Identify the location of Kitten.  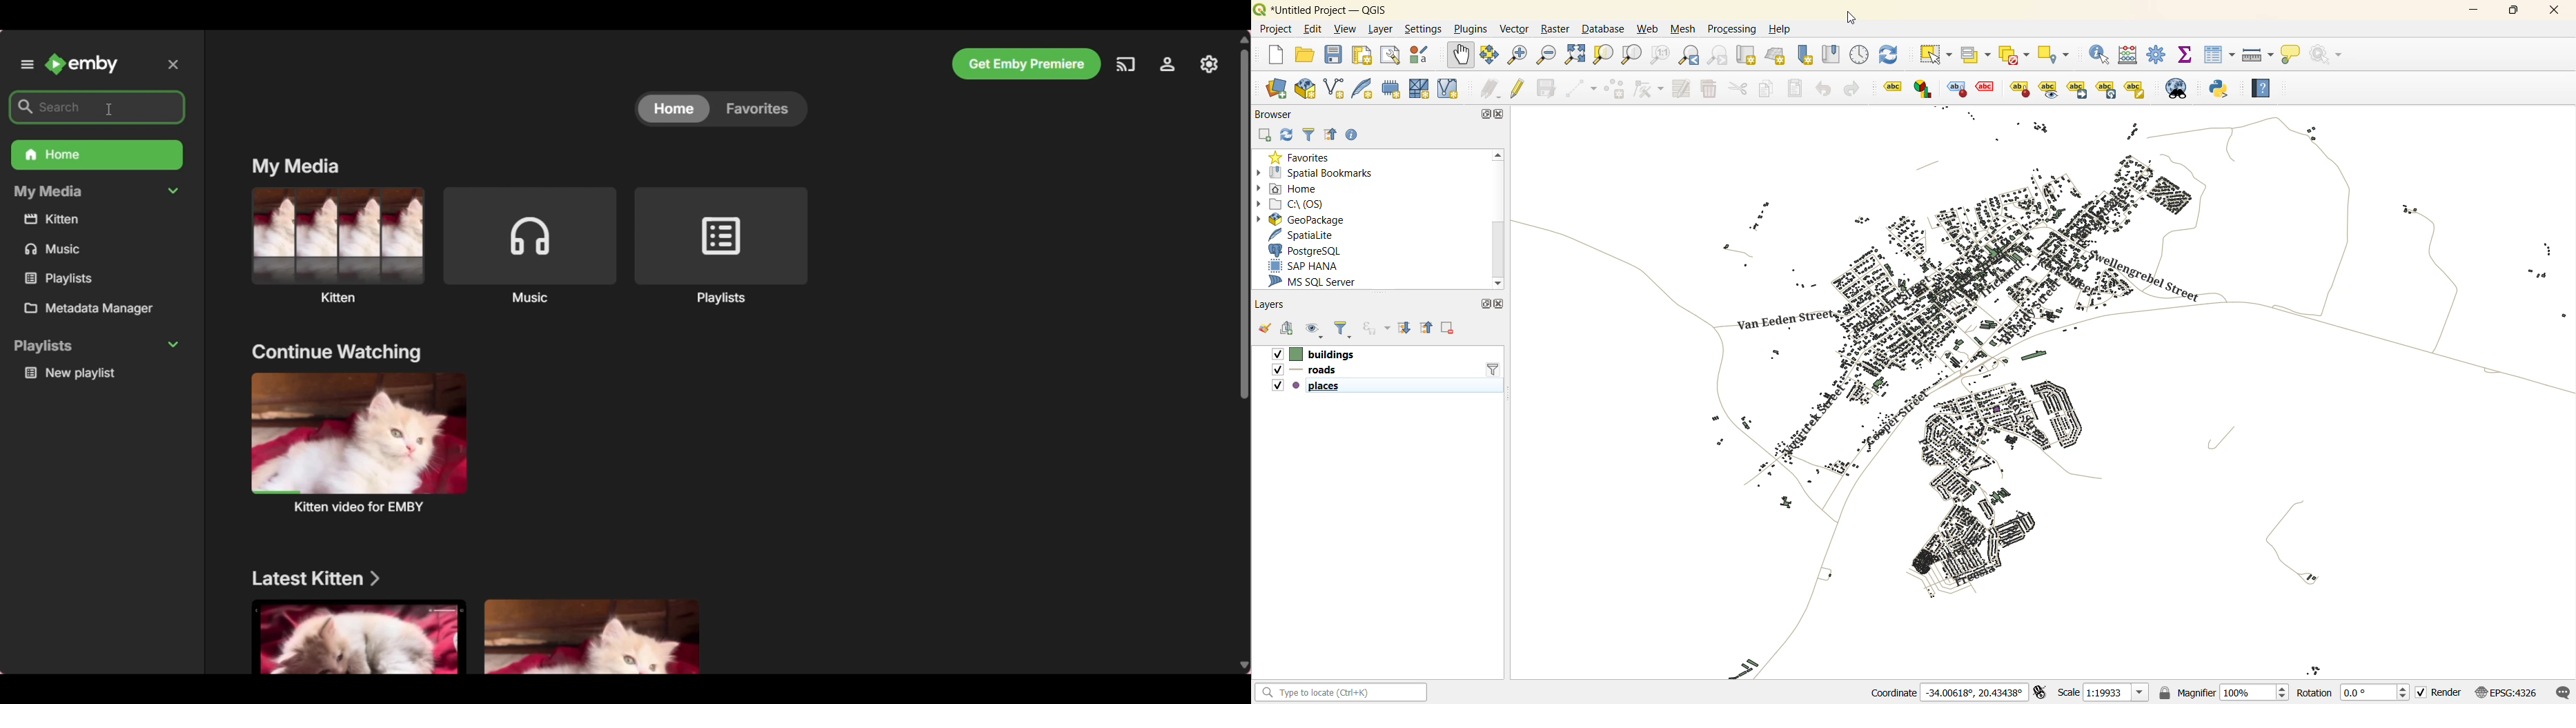
(335, 244).